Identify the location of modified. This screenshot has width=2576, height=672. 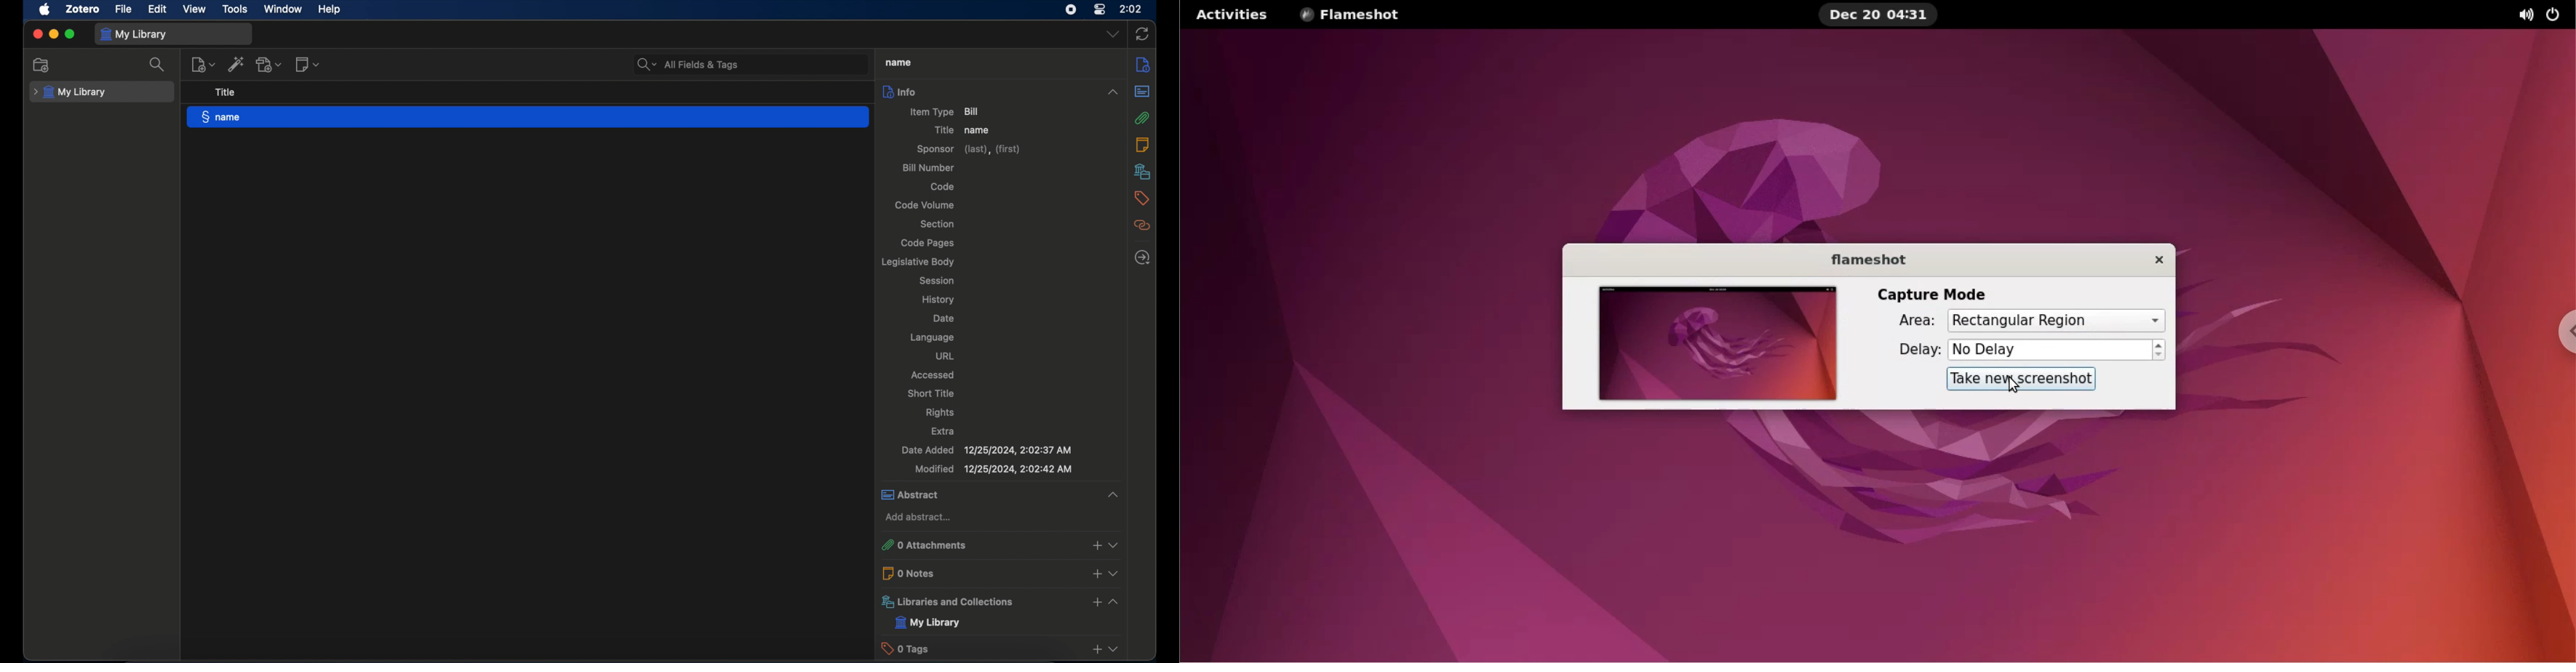
(995, 469).